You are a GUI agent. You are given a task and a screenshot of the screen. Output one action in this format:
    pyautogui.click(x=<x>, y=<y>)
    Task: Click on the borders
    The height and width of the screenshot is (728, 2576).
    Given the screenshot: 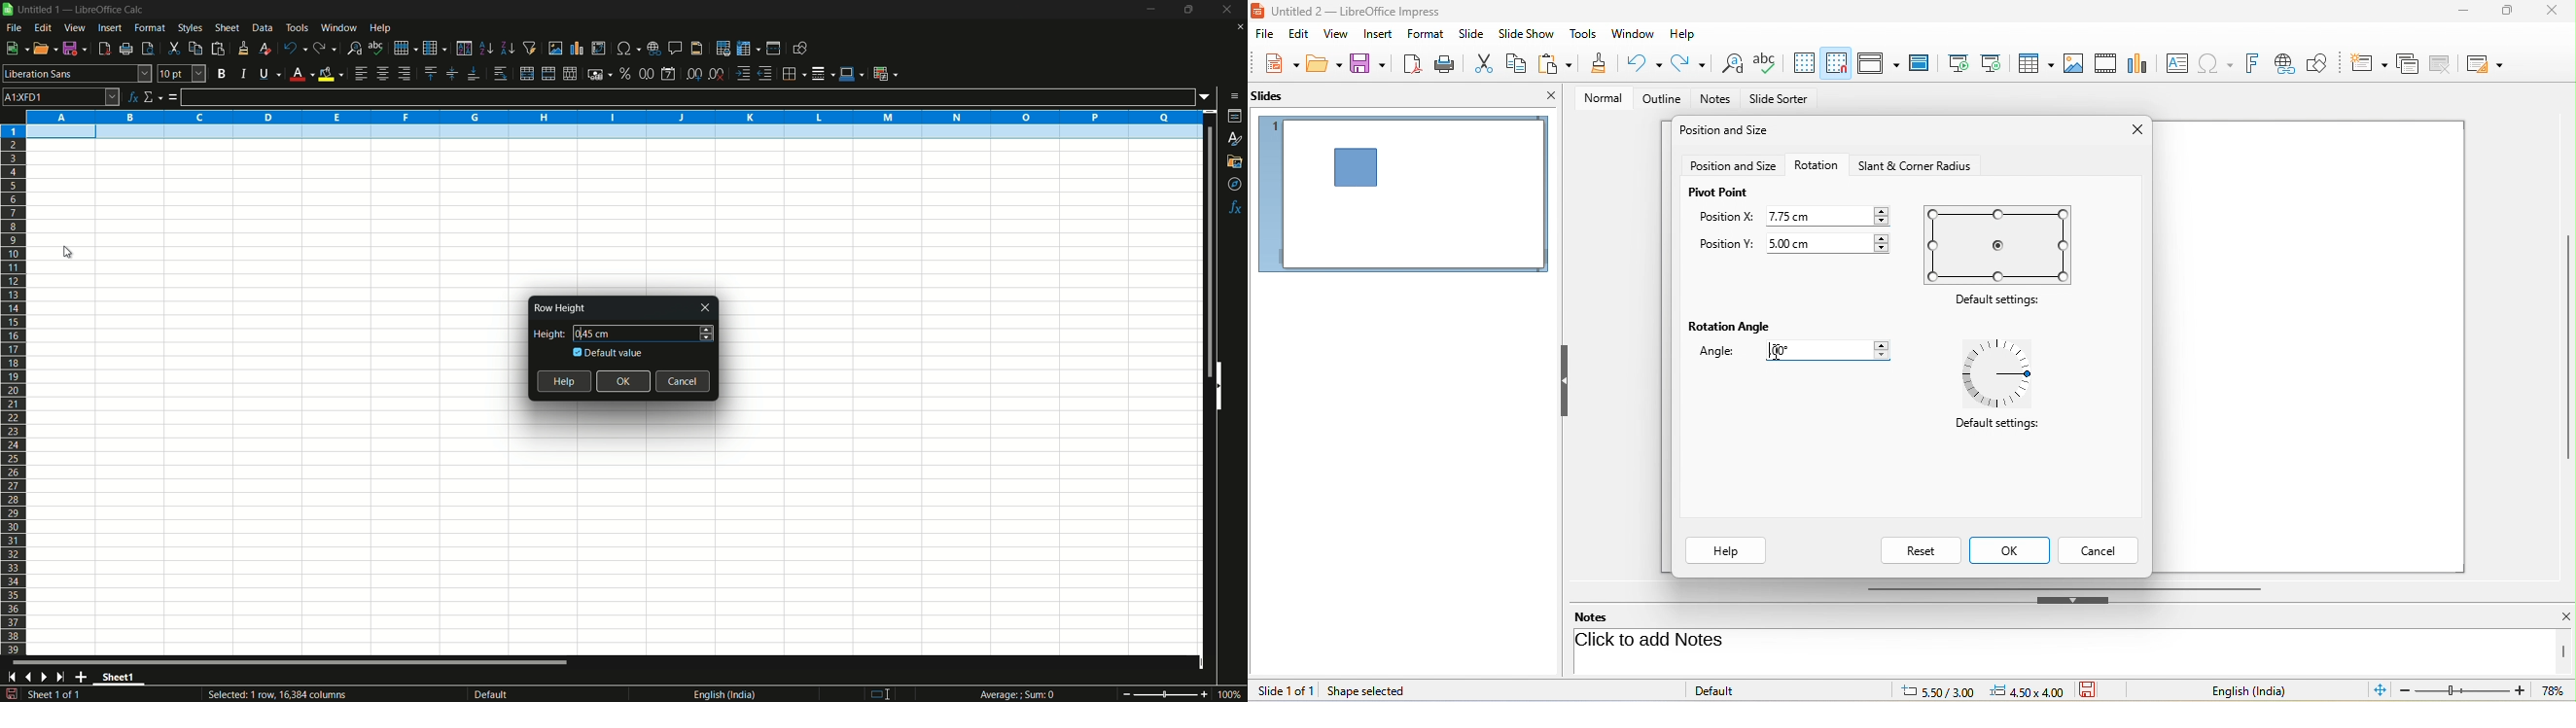 What is the action you would take?
    pyautogui.click(x=795, y=72)
    